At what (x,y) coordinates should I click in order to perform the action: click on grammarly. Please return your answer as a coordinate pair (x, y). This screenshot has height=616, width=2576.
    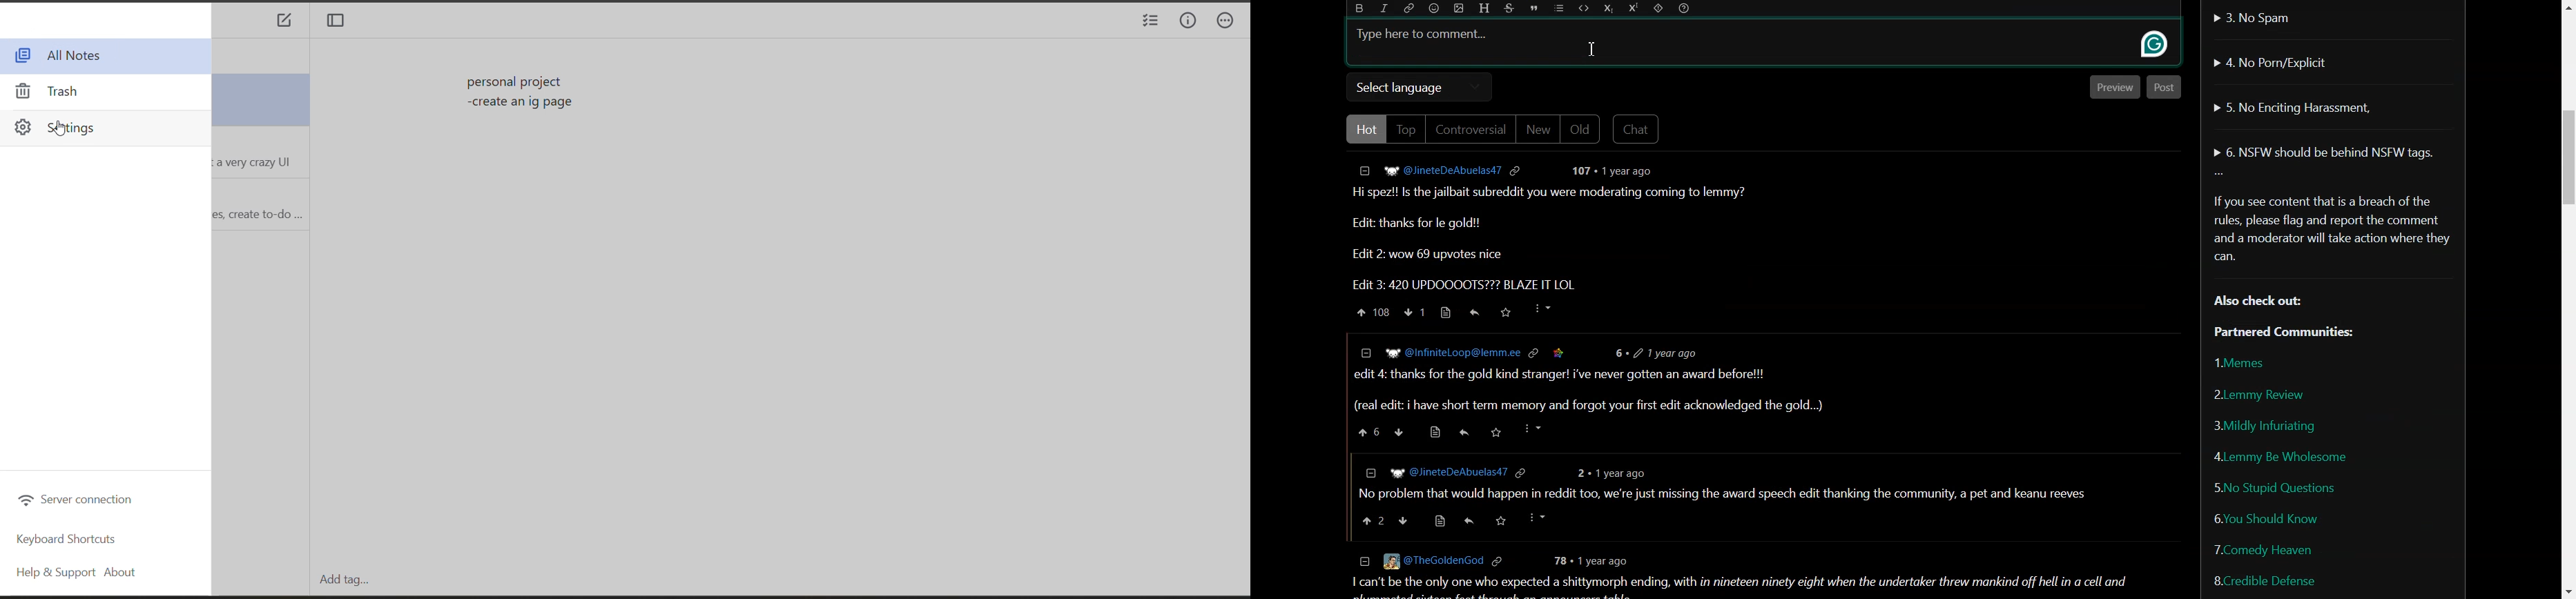
    Looking at the image, I should click on (2155, 41).